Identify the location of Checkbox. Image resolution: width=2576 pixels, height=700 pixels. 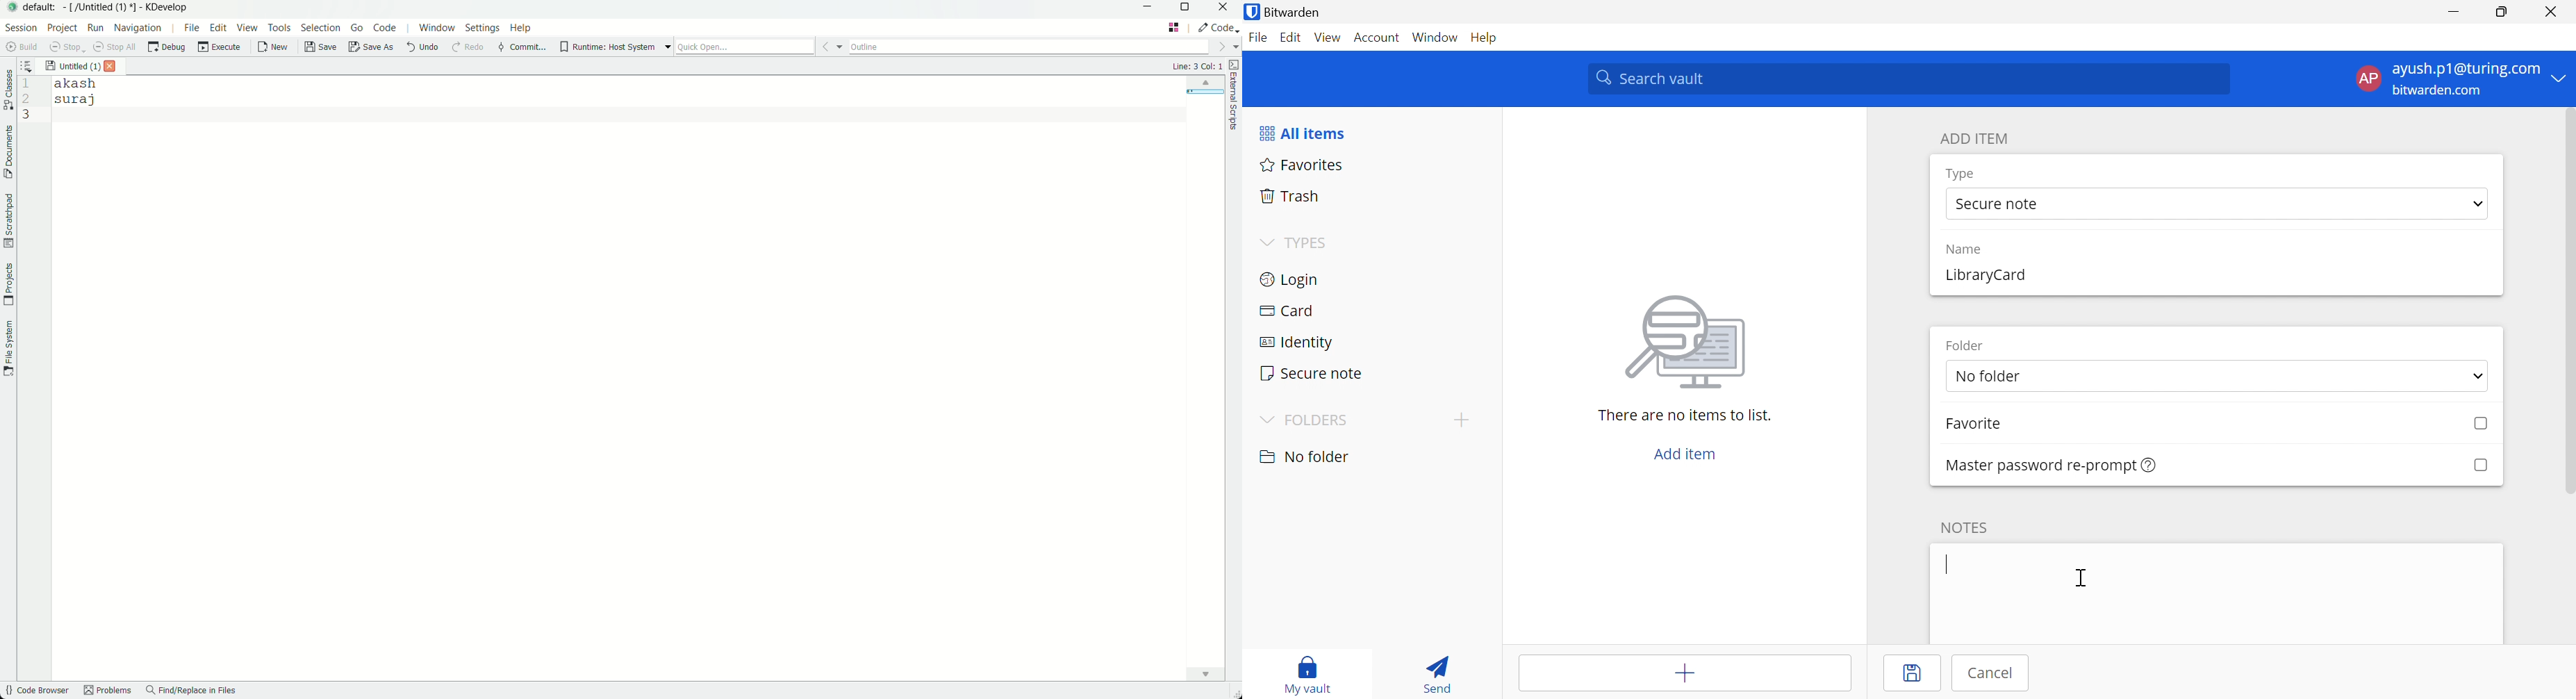
(2479, 465).